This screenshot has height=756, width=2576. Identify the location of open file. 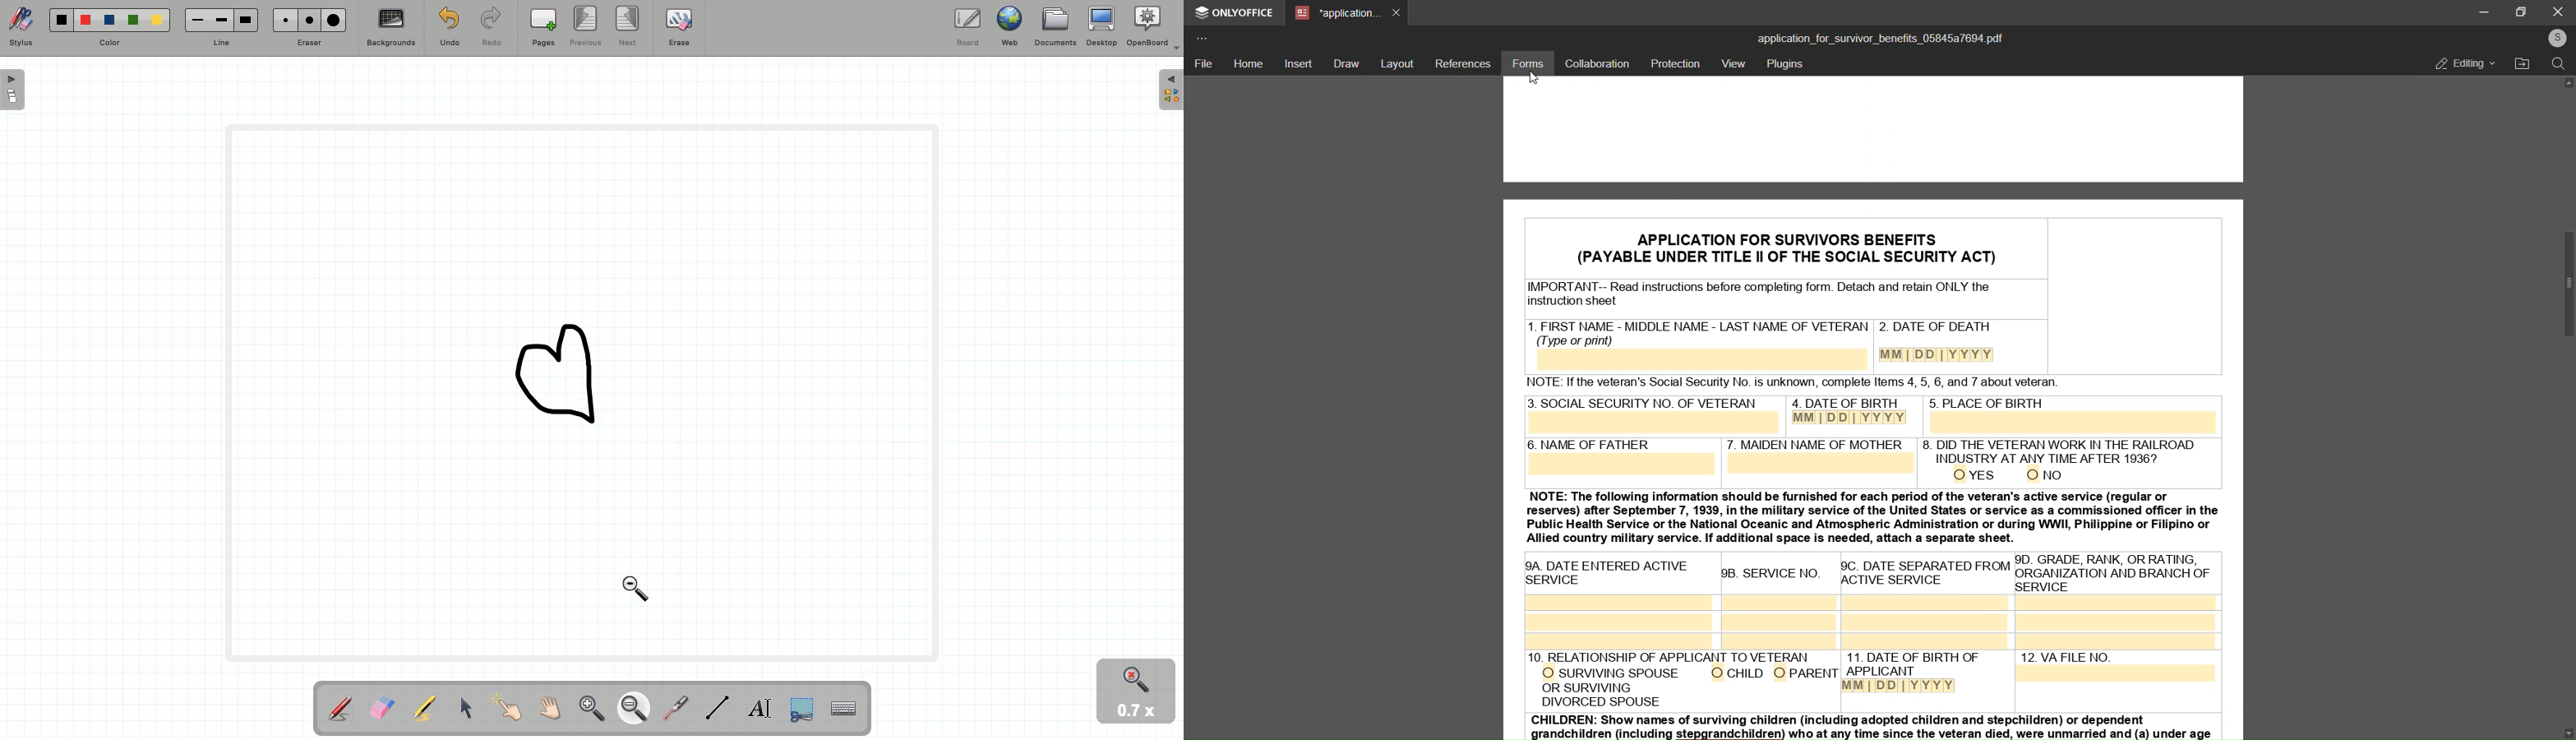
(2523, 65).